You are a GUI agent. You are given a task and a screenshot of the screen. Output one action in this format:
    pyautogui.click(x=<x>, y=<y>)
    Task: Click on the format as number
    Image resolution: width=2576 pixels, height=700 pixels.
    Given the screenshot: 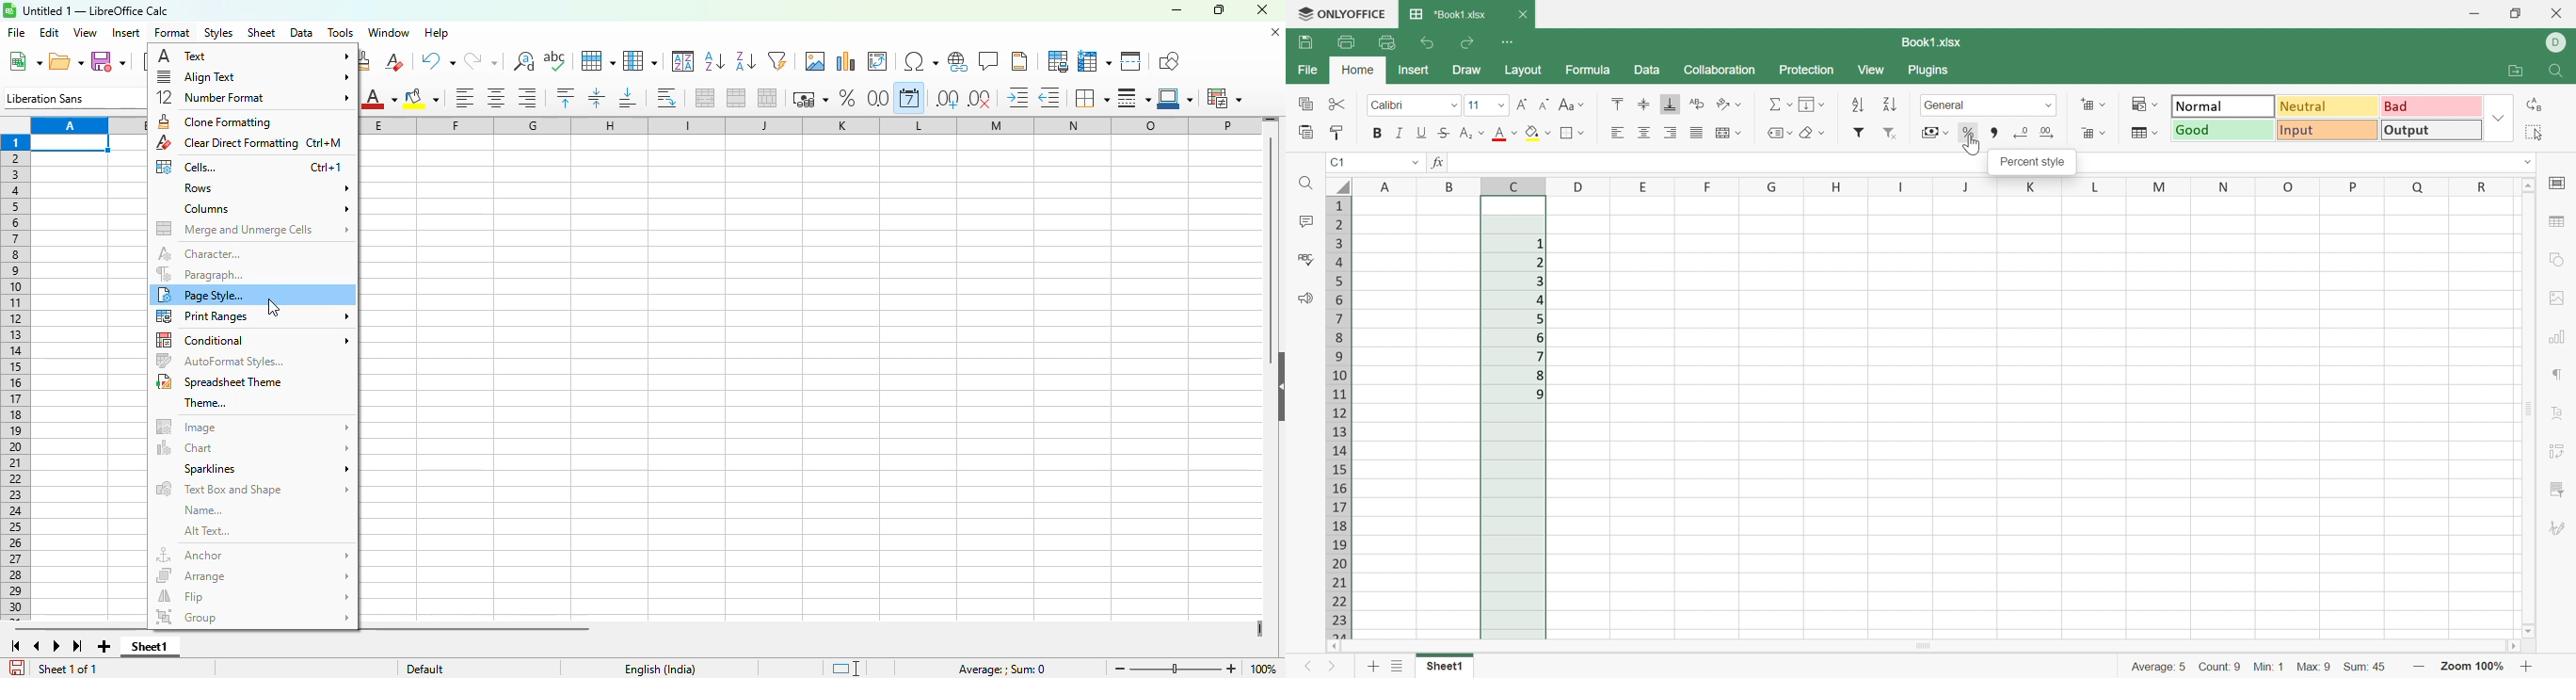 What is the action you would take?
    pyautogui.click(x=879, y=97)
    